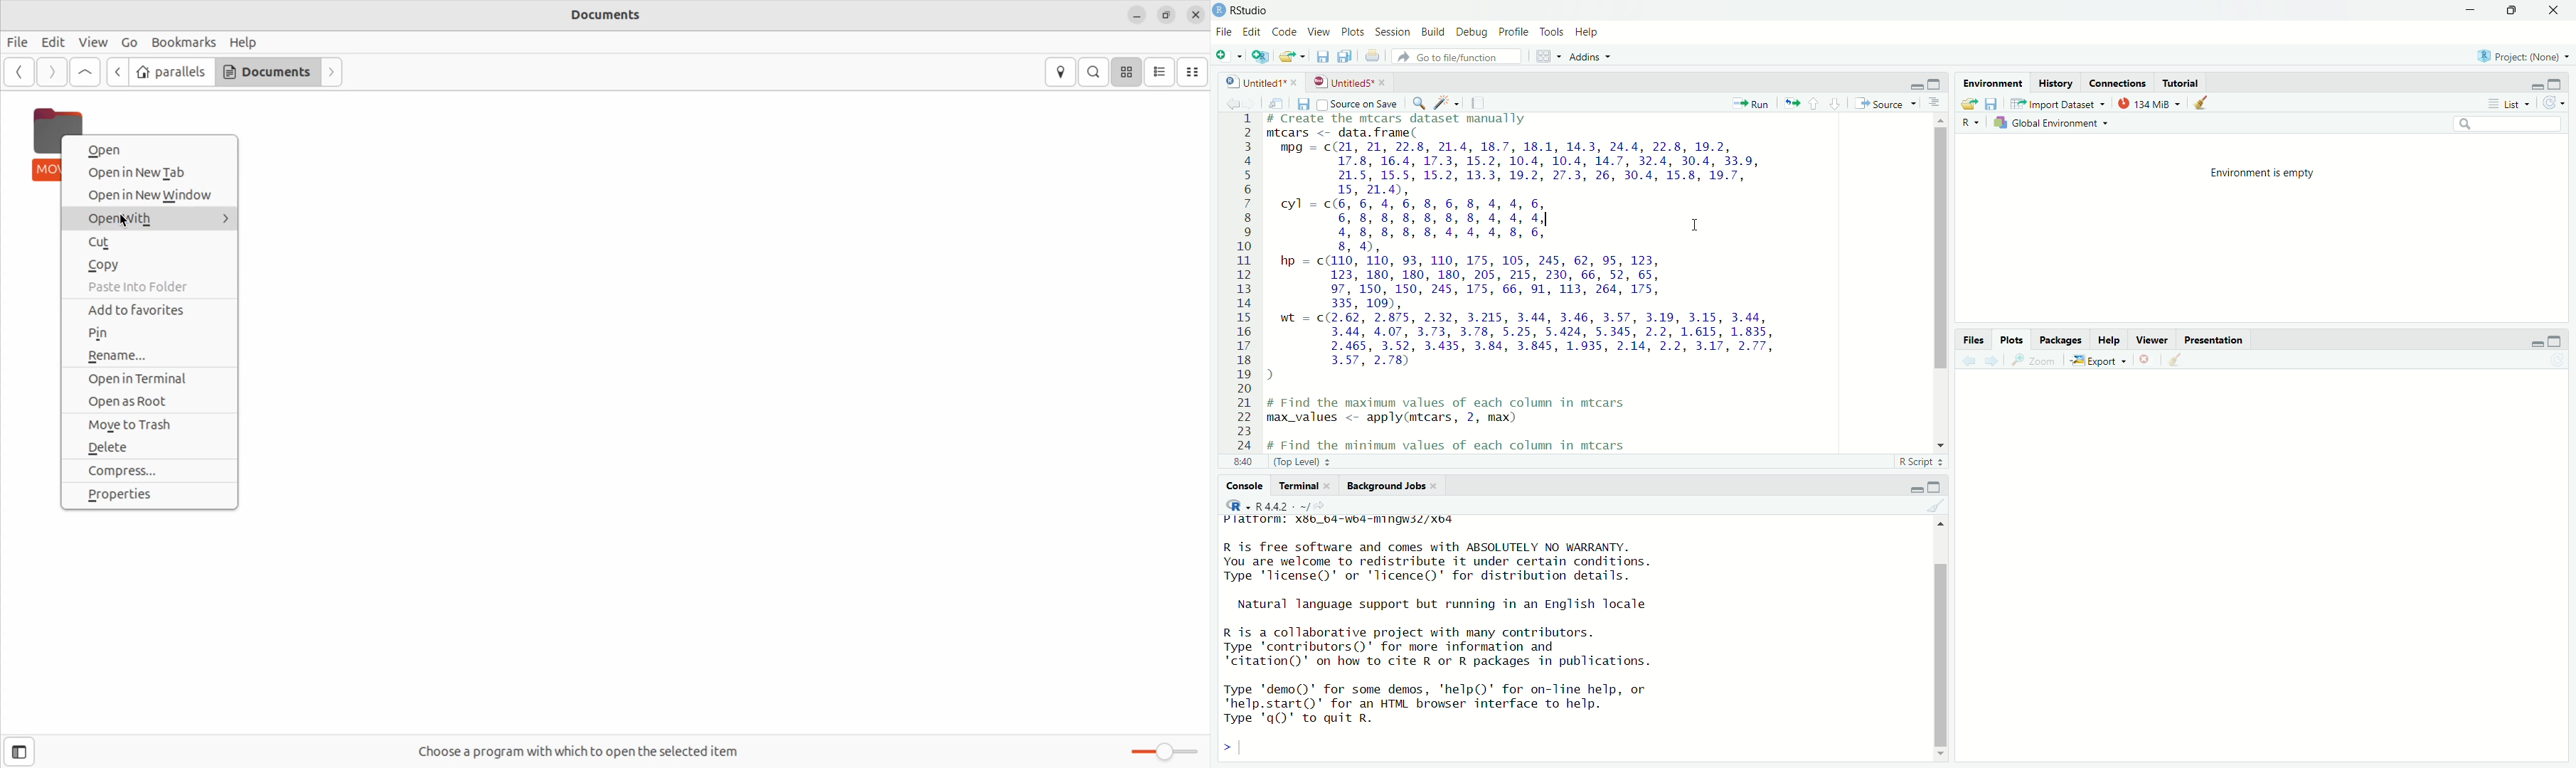 The width and height of the screenshot is (2576, 784). What do you see at coordinates (2508, 102) in the screenshot?
I see `List ` at bounding box center [2508, 102].